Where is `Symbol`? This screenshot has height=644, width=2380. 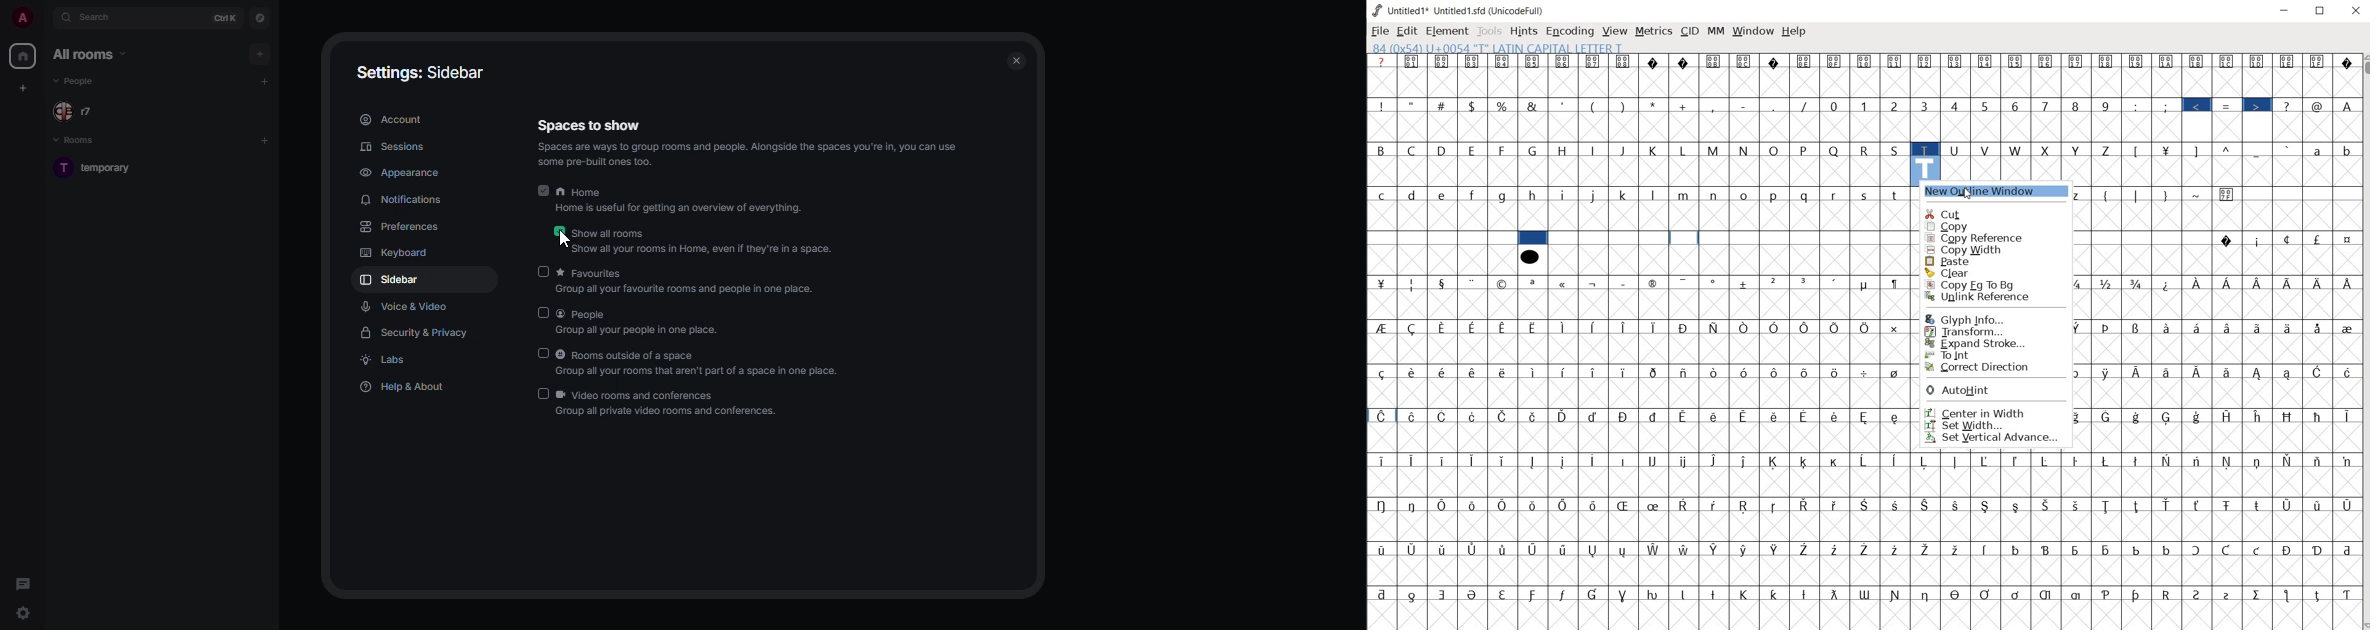 Symbol is located at coordinates (1444, 62).